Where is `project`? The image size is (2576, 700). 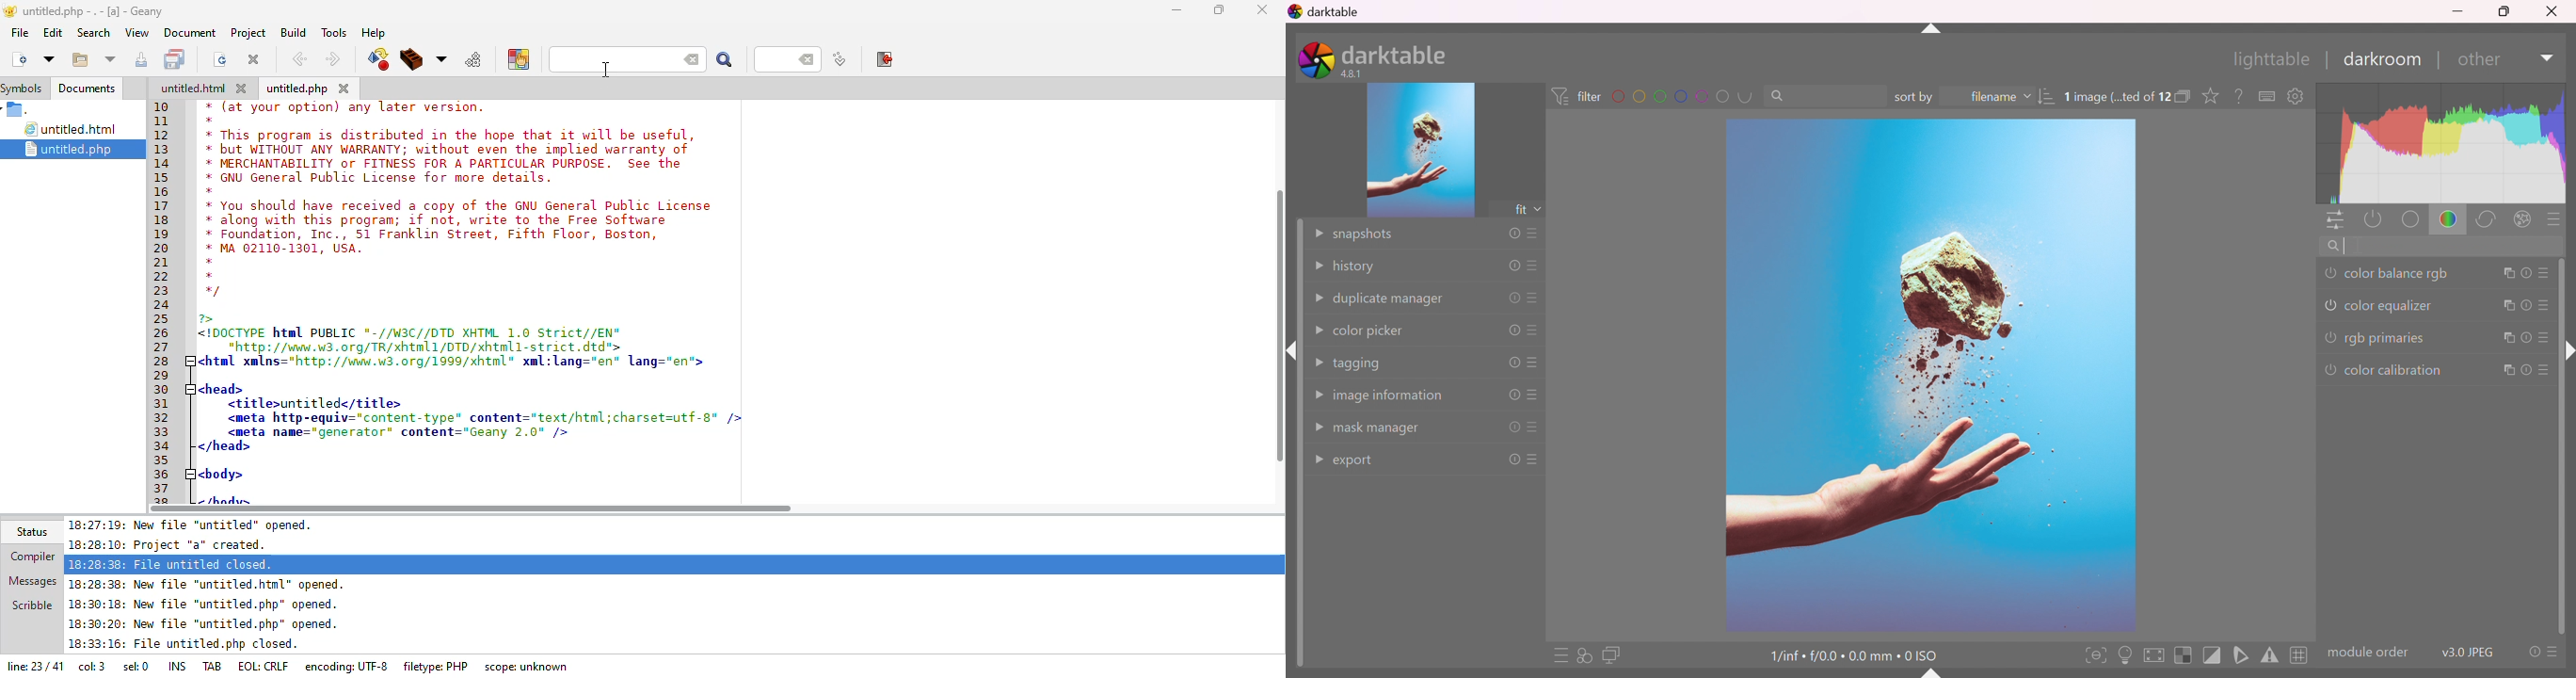 project is located at coordinates (246, 32).